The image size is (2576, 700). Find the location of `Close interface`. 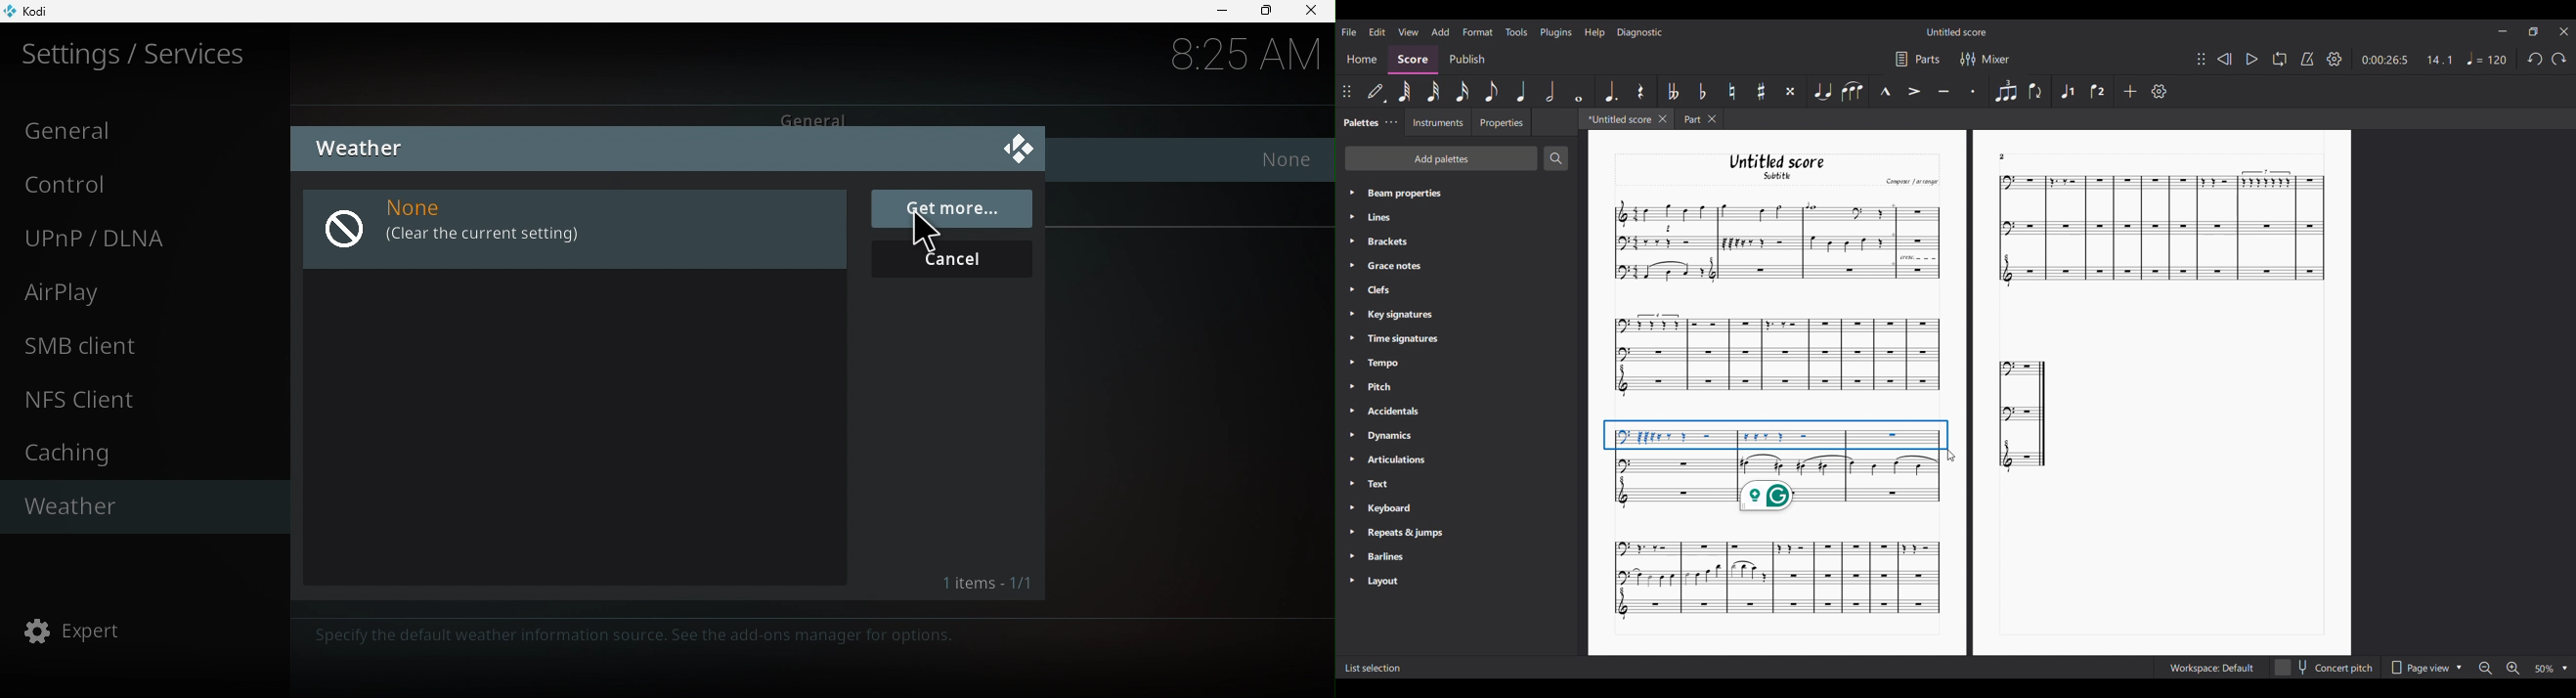

Close interface is located at coordinates (2564, 32).